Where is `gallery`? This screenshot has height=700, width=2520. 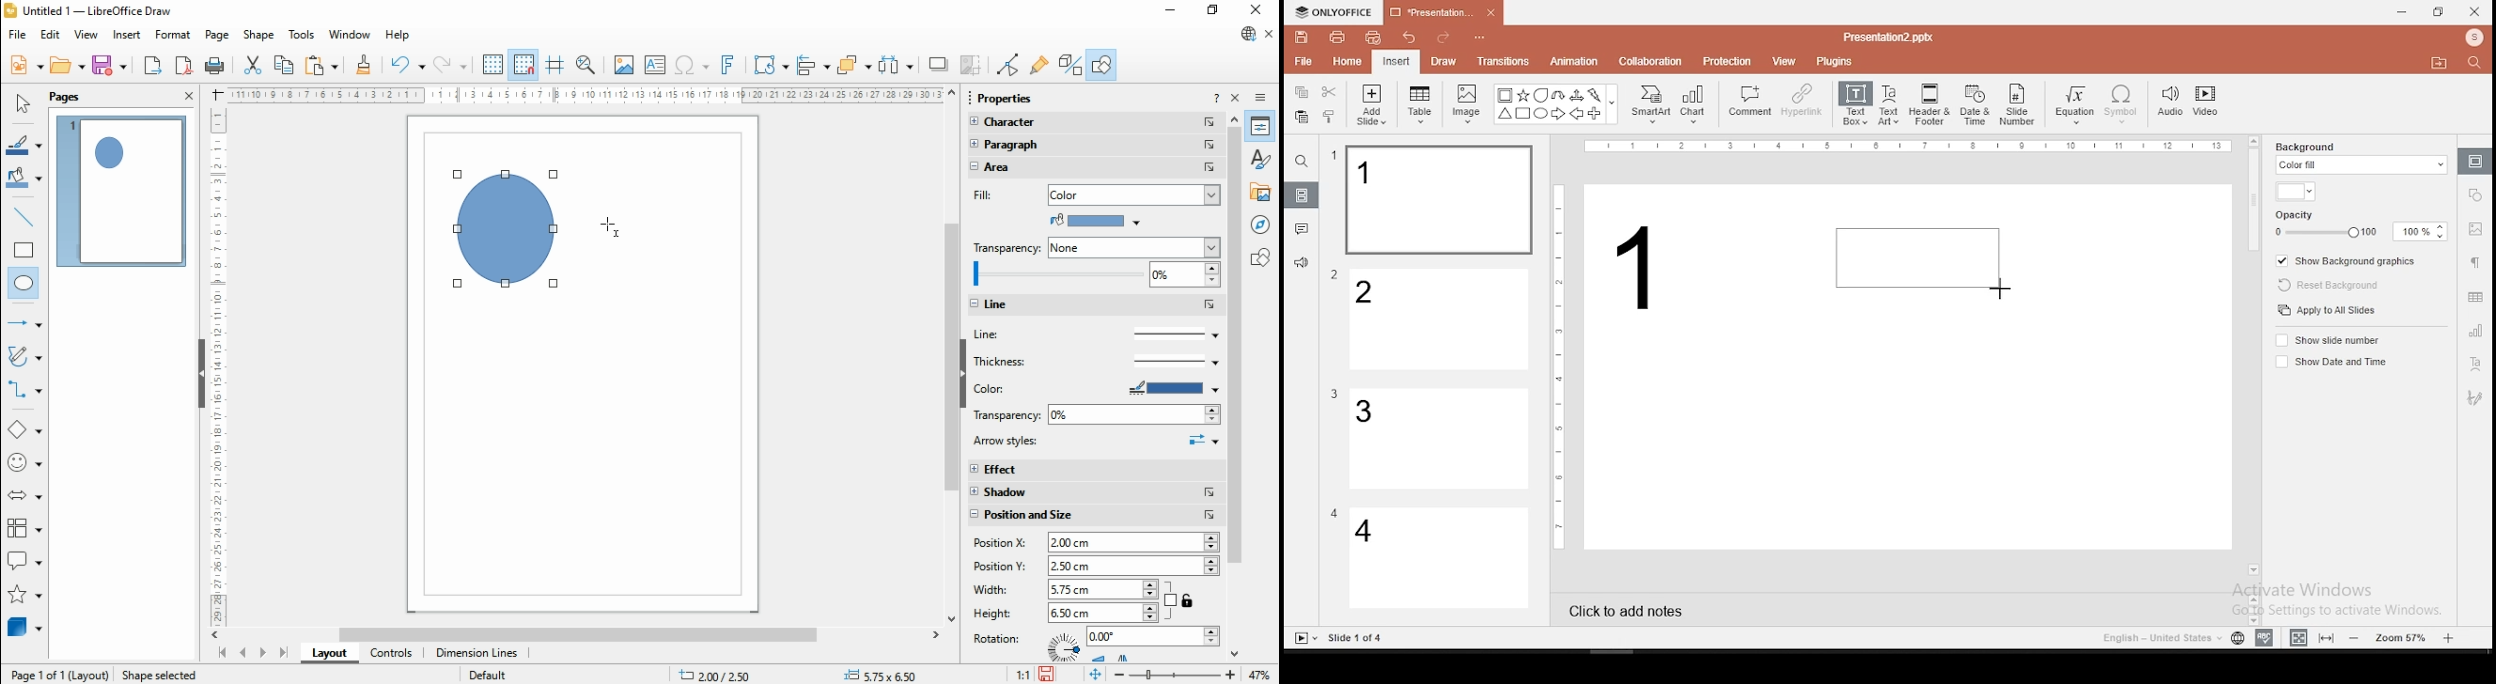 gallery is located at coordinates (1263, 191).